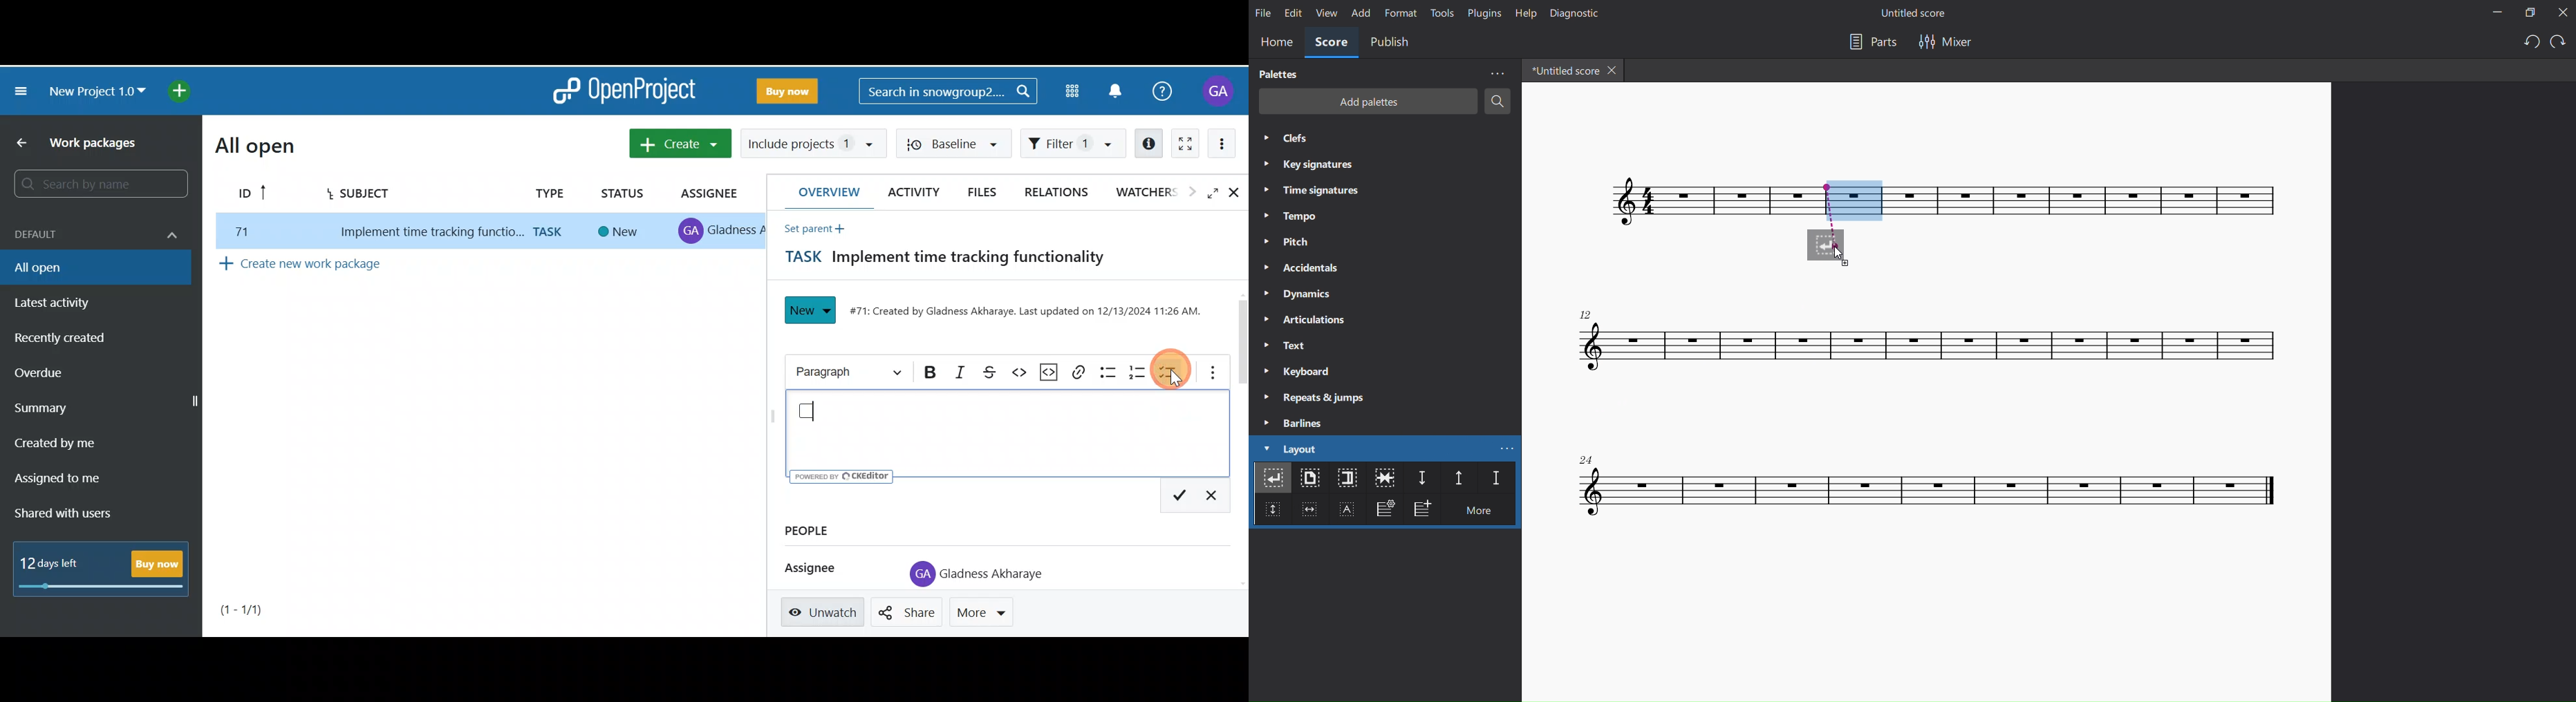  What do you see at coordinates (1276, 41) in the screenshot?
I see `home` at bounding box center [1276, 41].